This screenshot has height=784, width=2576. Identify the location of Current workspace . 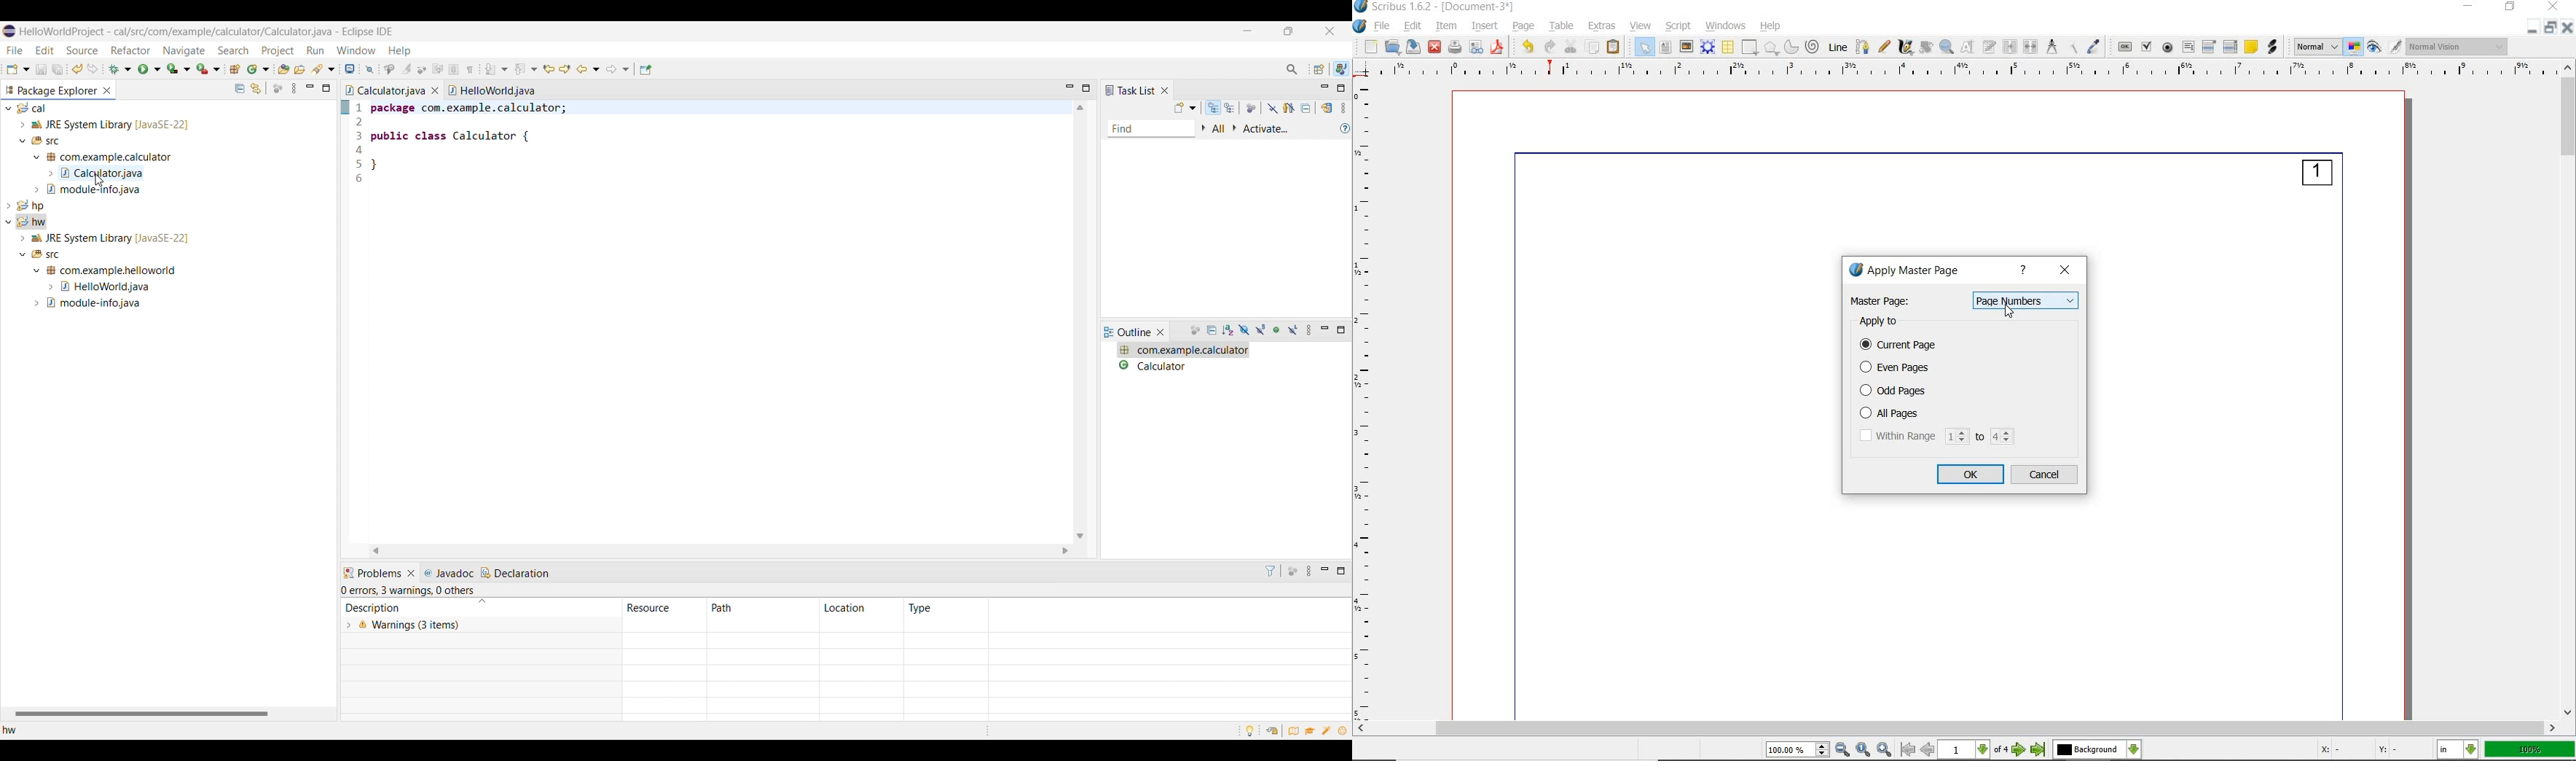
(711, 321).